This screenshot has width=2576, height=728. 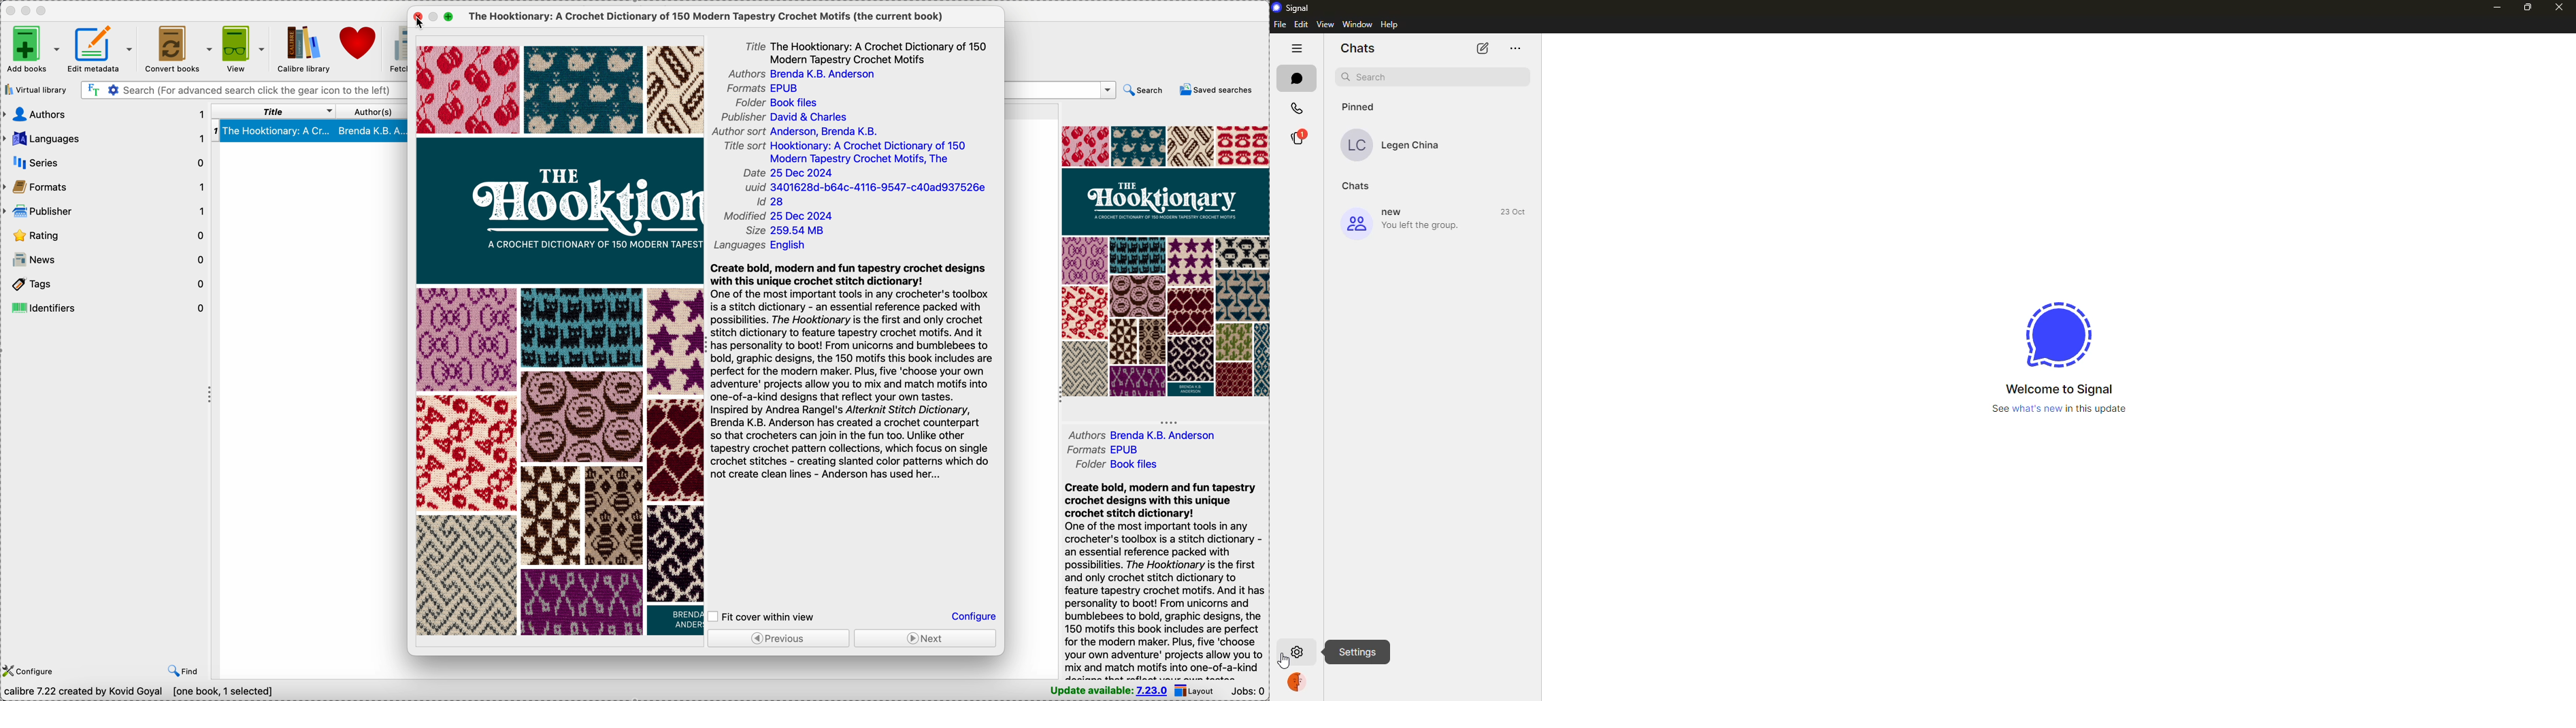 What do you see at coordinates (243, 91) in the screenshot?
I see `search bar` at bounding box center [243, 91].